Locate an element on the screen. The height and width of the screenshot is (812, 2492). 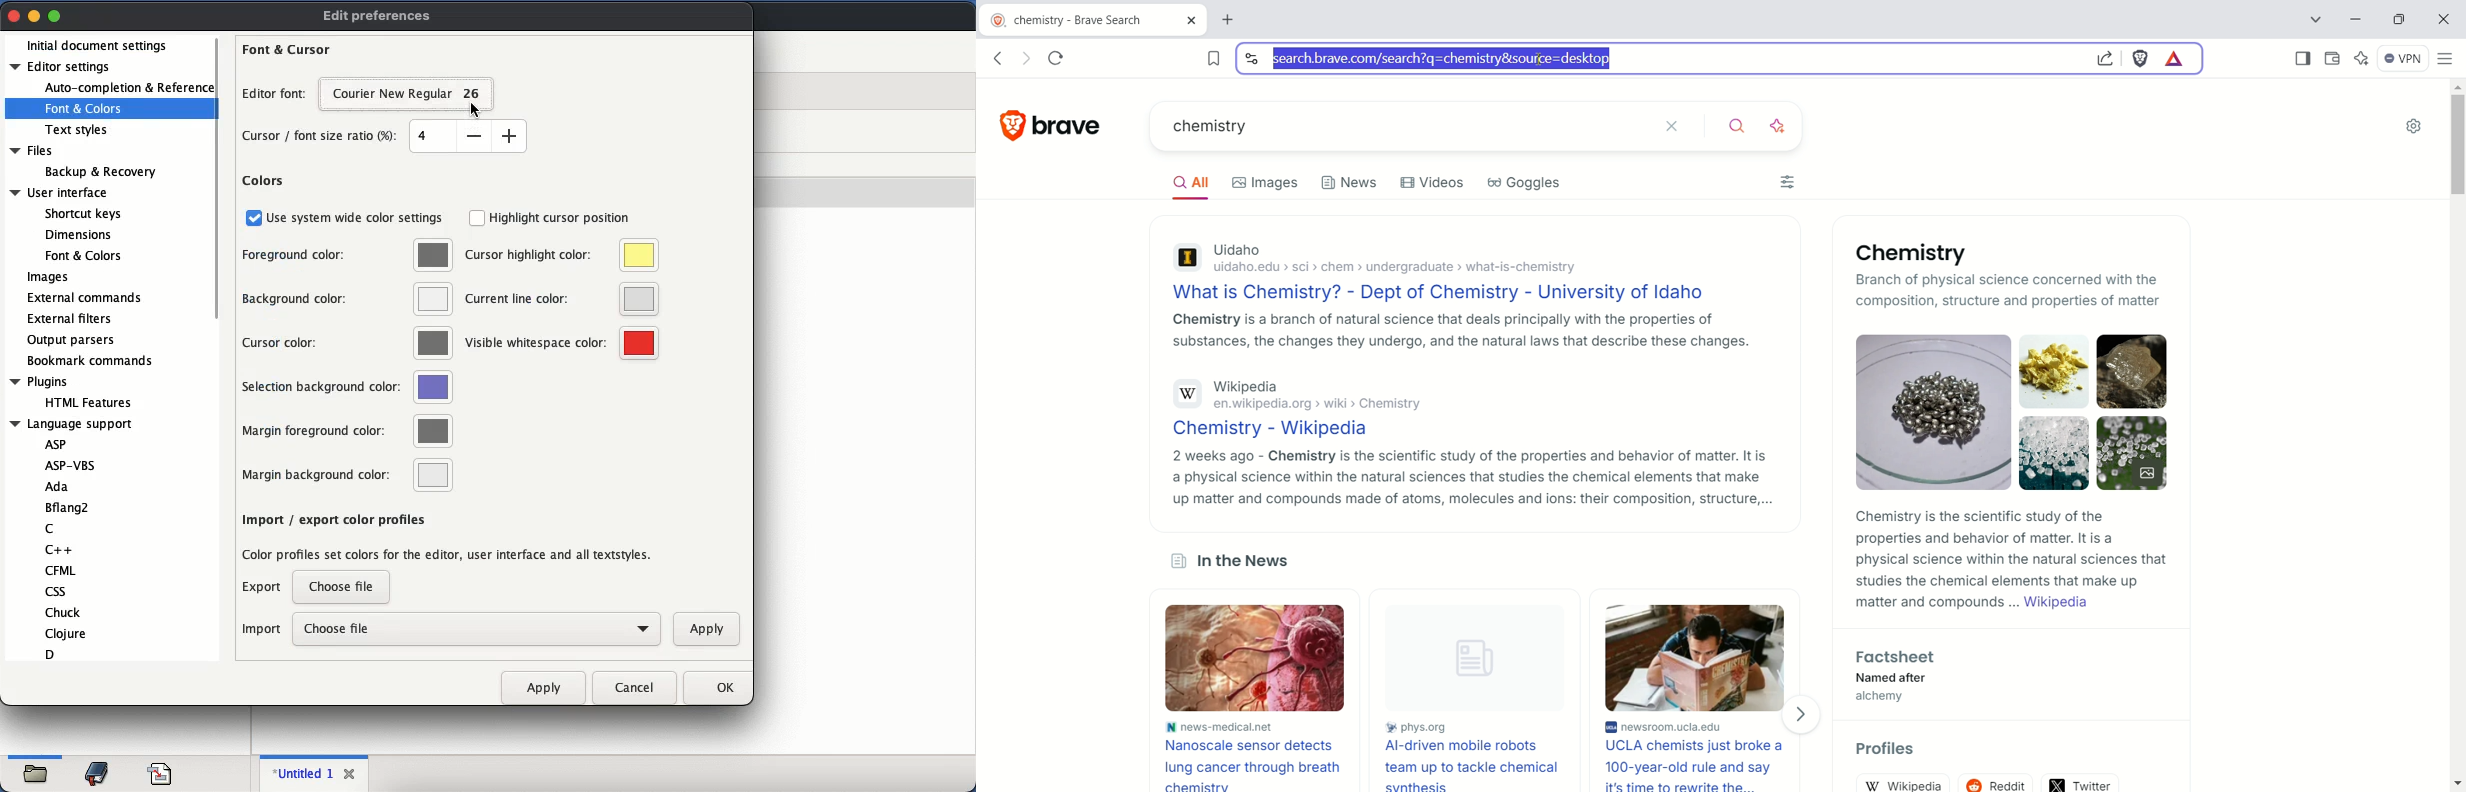
font and colors is located at coordinates (85, 106).